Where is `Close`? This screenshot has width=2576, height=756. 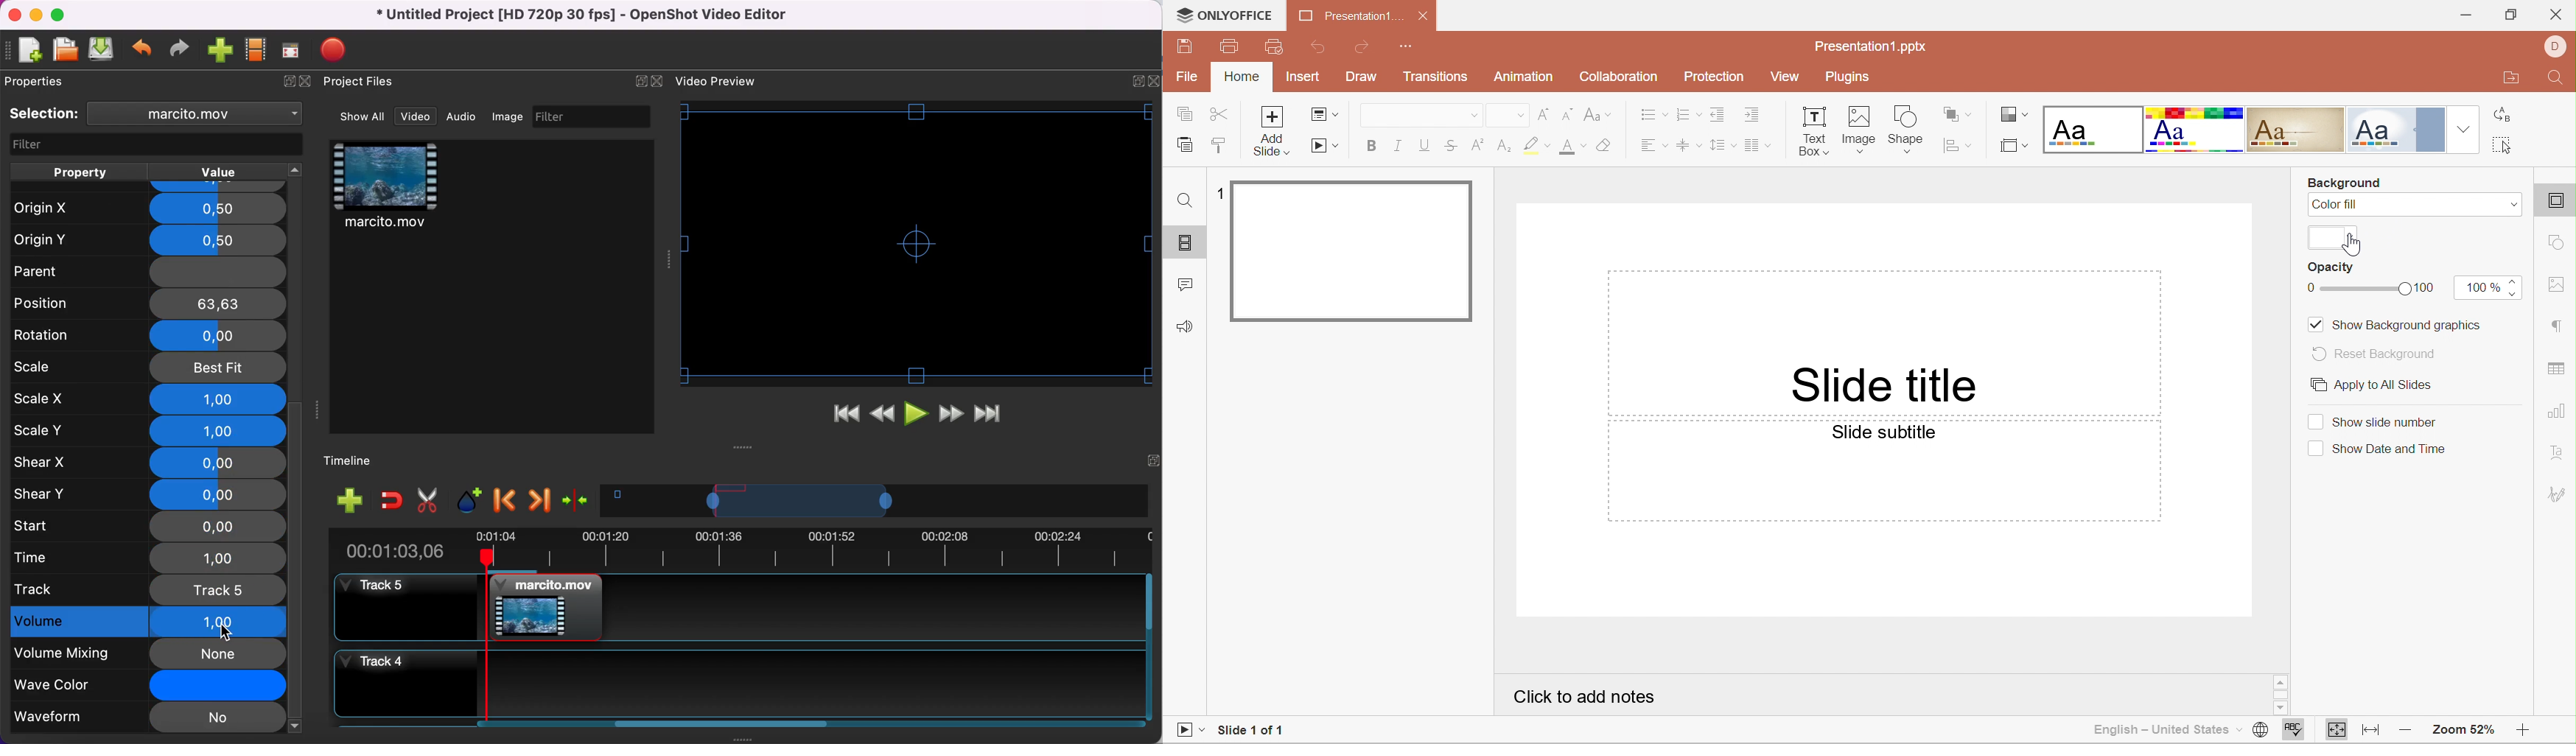
Close is located at coordinates (2556, 15).